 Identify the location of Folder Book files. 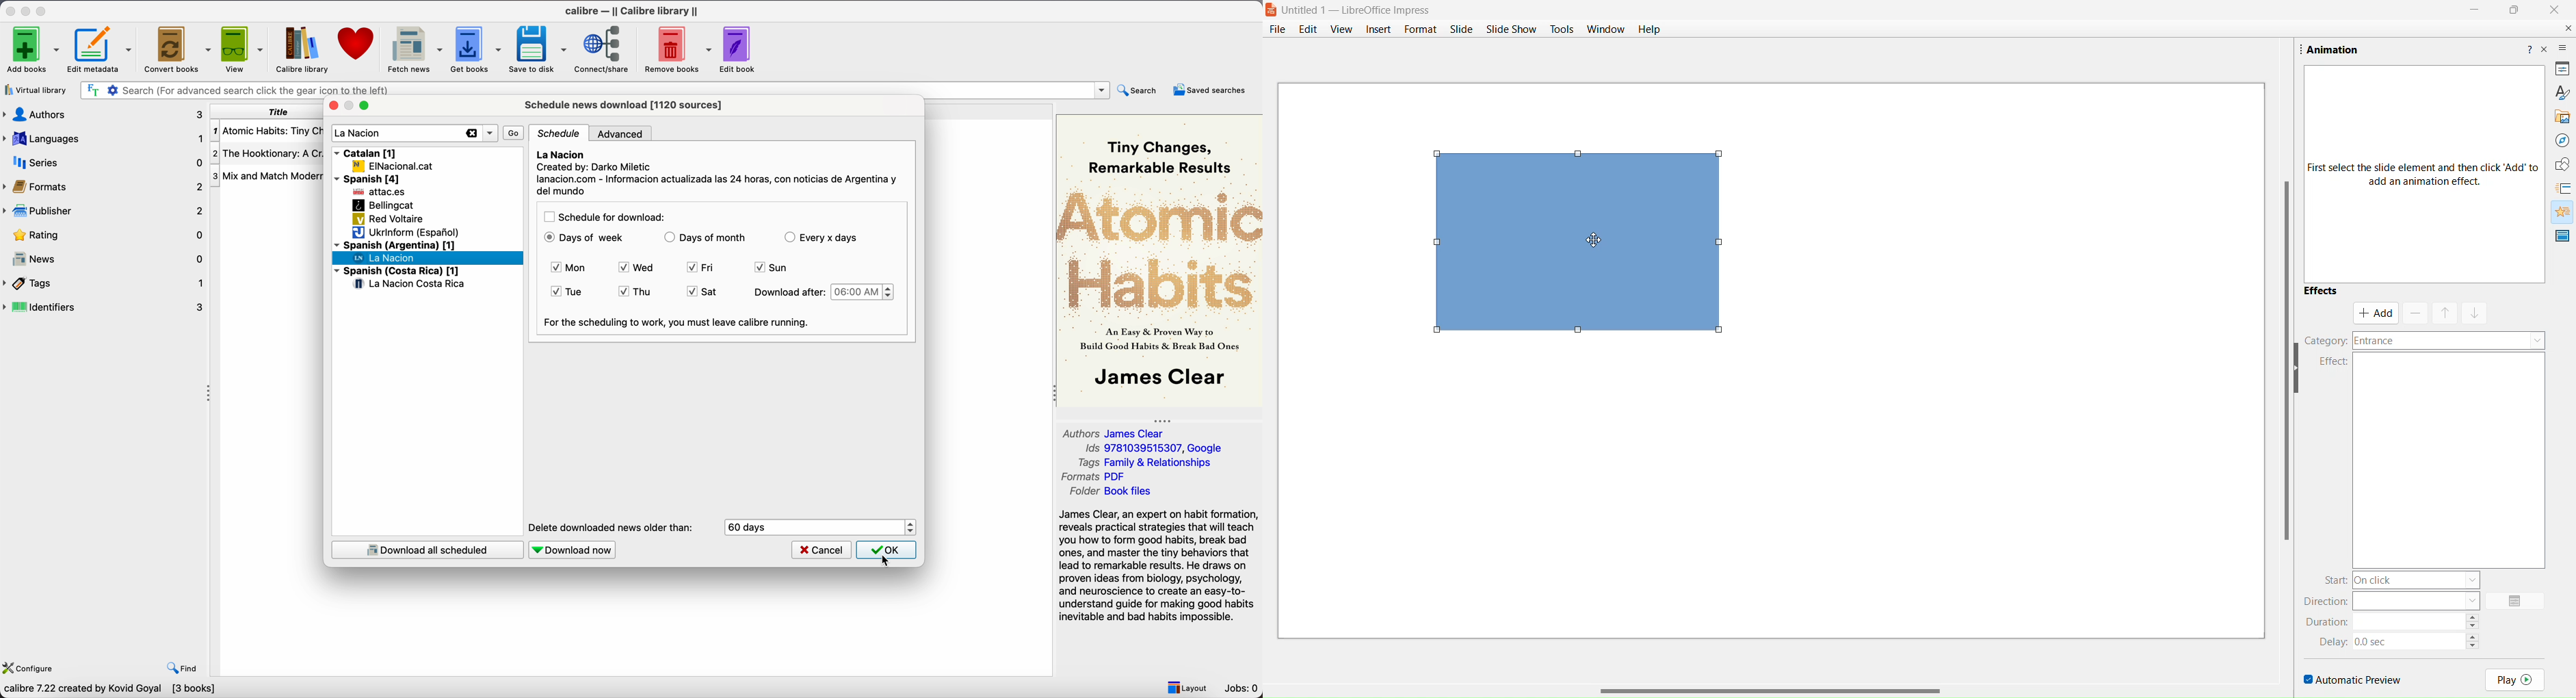
(1110, 492).